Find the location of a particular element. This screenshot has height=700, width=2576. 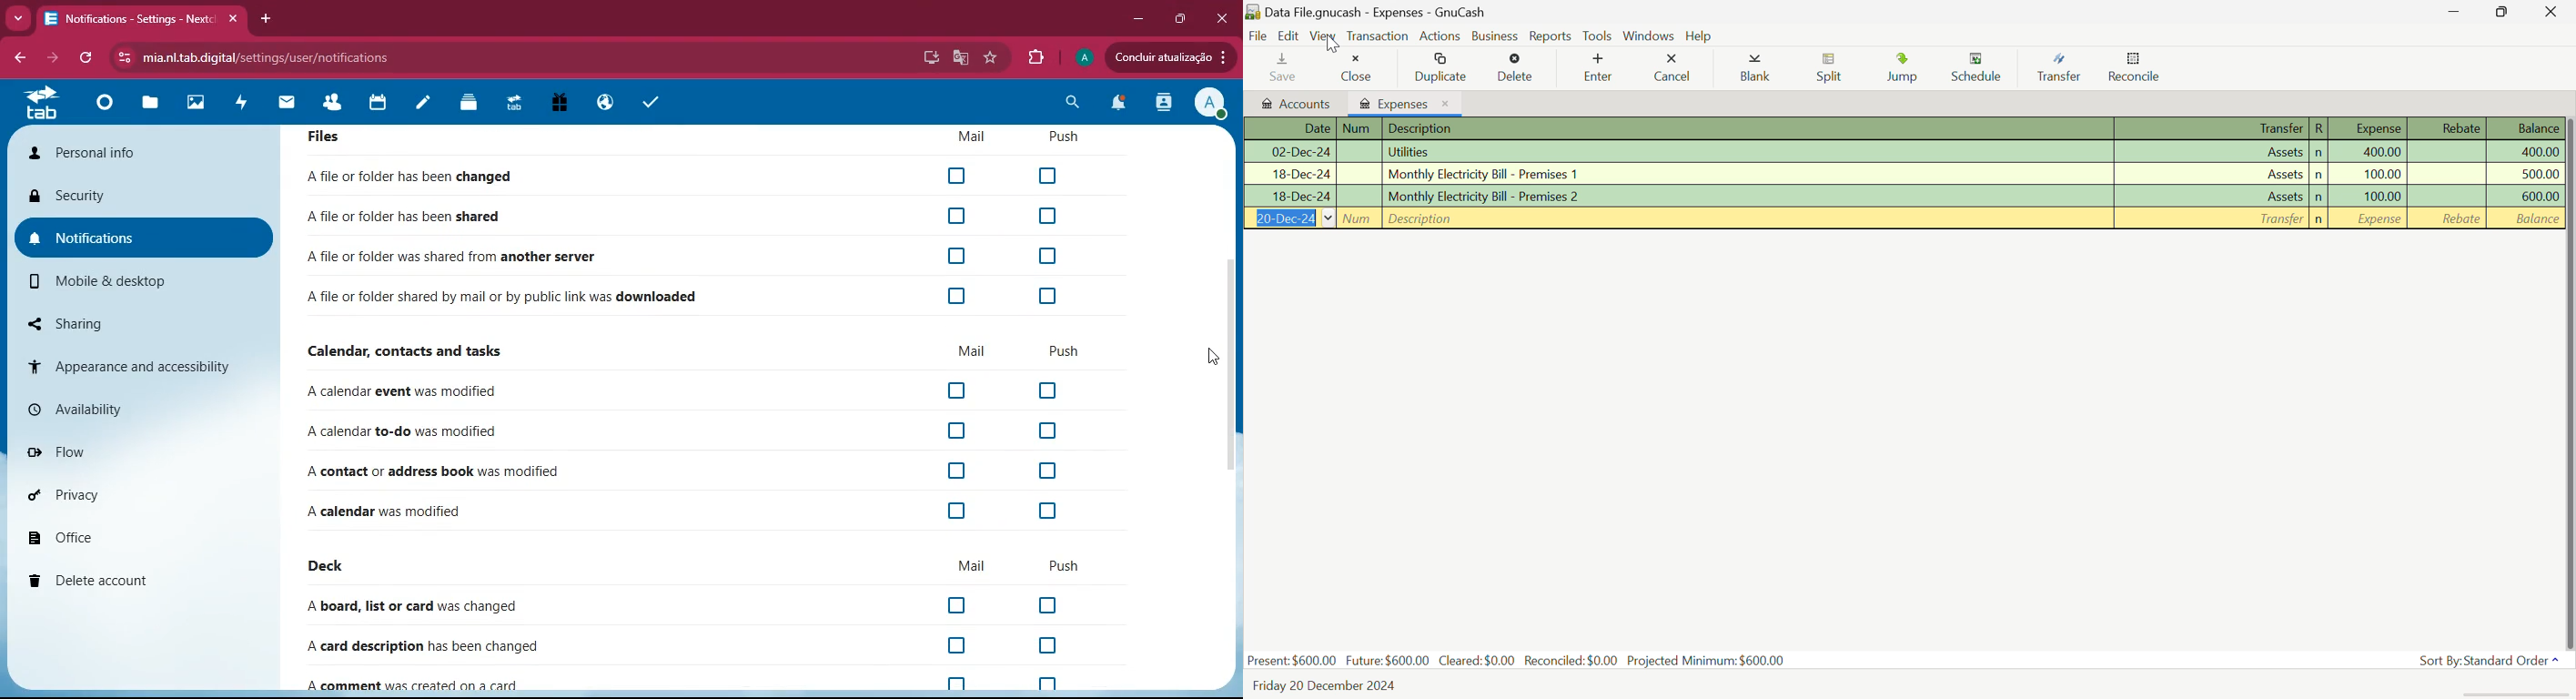

availability is located at coordinates (128, 409).